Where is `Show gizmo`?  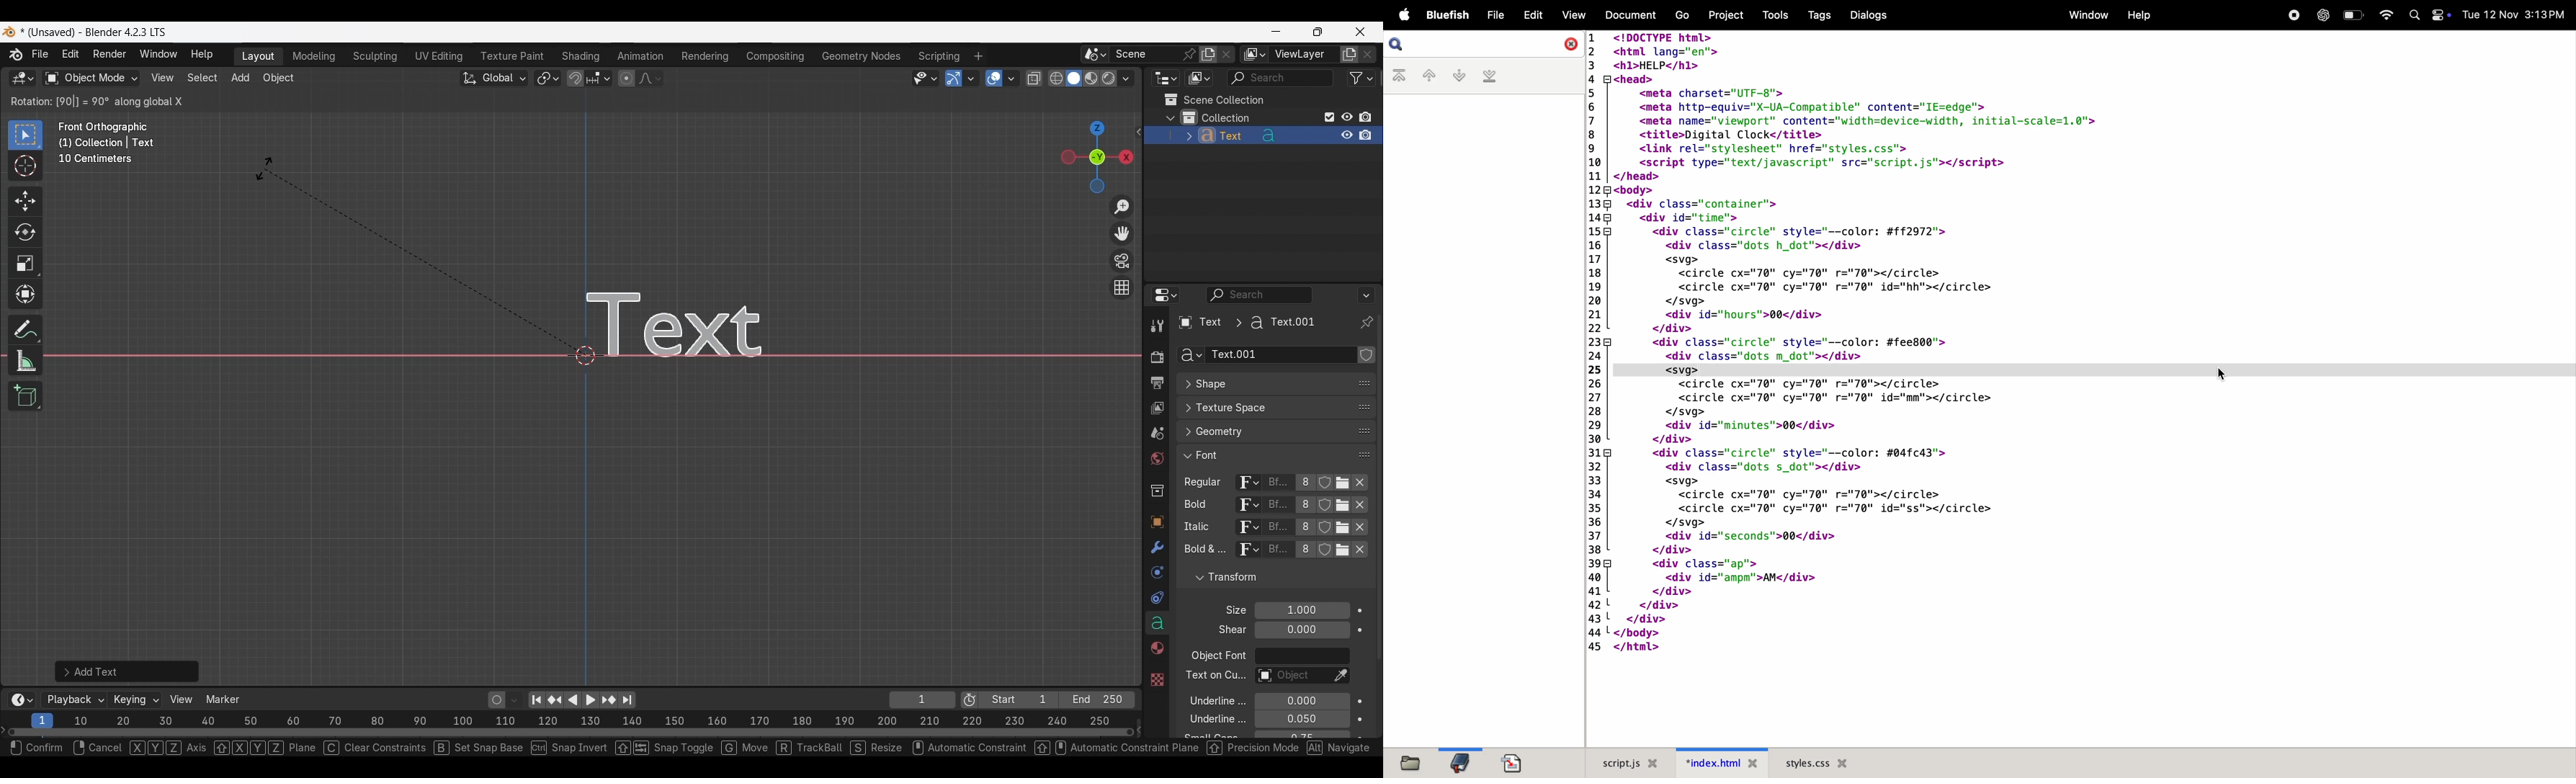
Show gizmo is located at coordinates (954, 79).